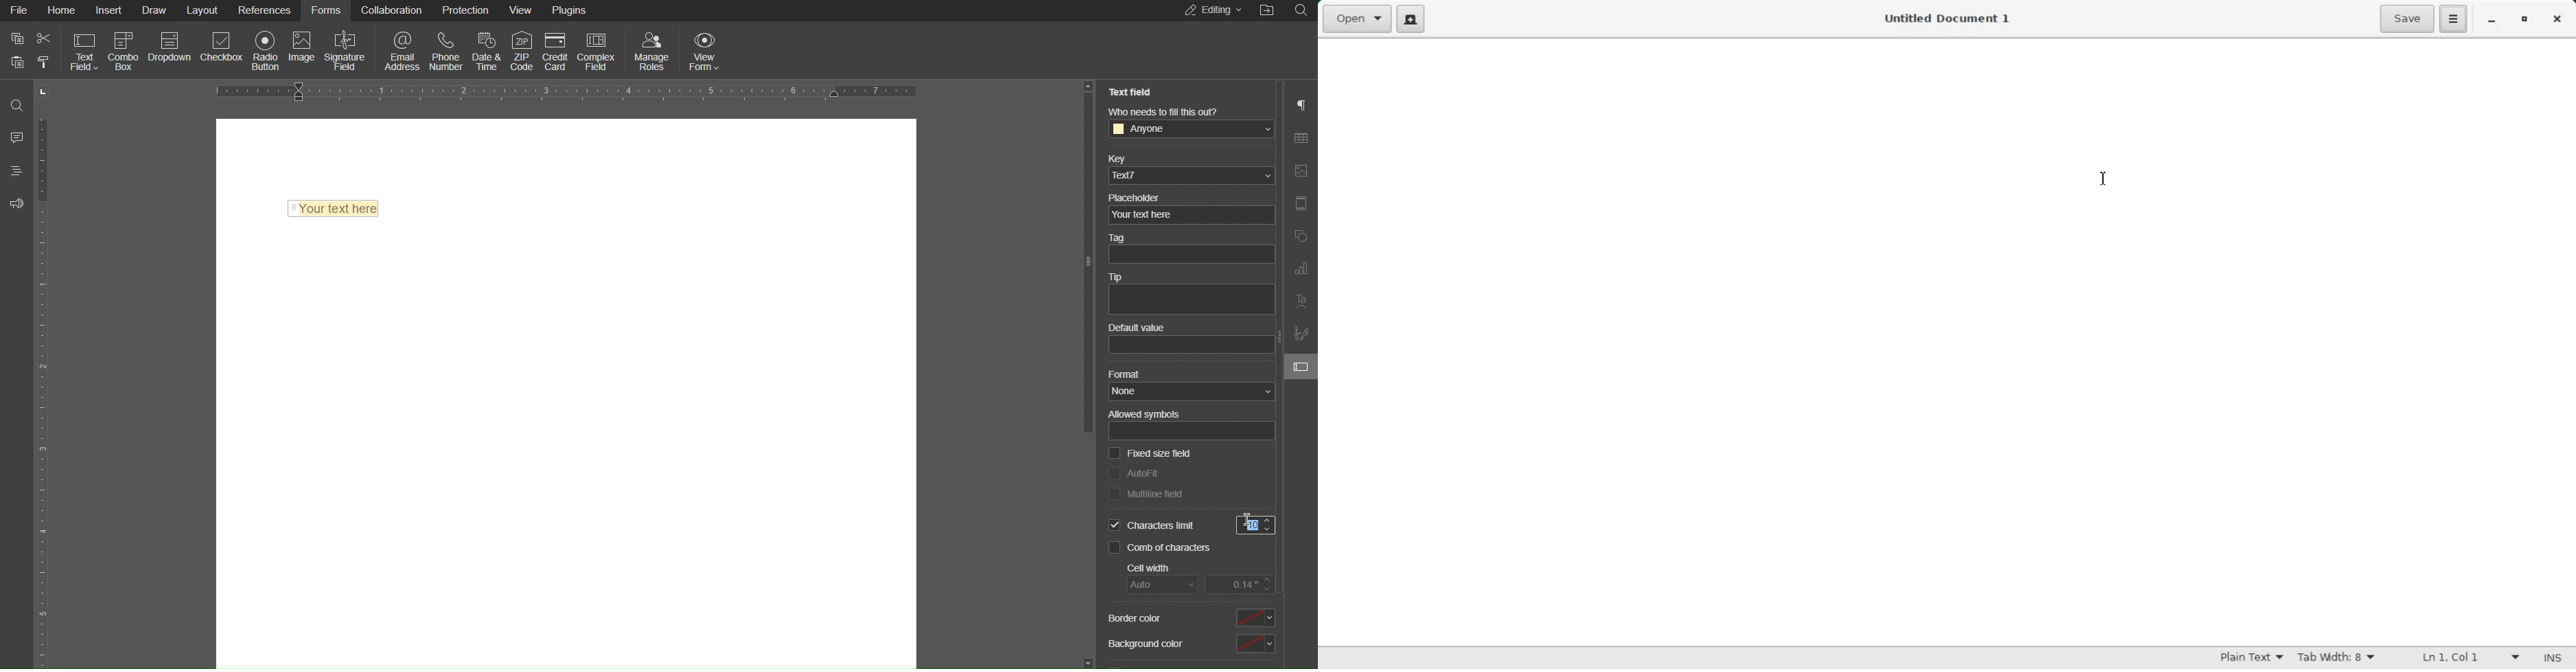 Image resolution: width=2576 pixels, height=672 pixels. I want to click on Manage Rules, so click(653, 49).